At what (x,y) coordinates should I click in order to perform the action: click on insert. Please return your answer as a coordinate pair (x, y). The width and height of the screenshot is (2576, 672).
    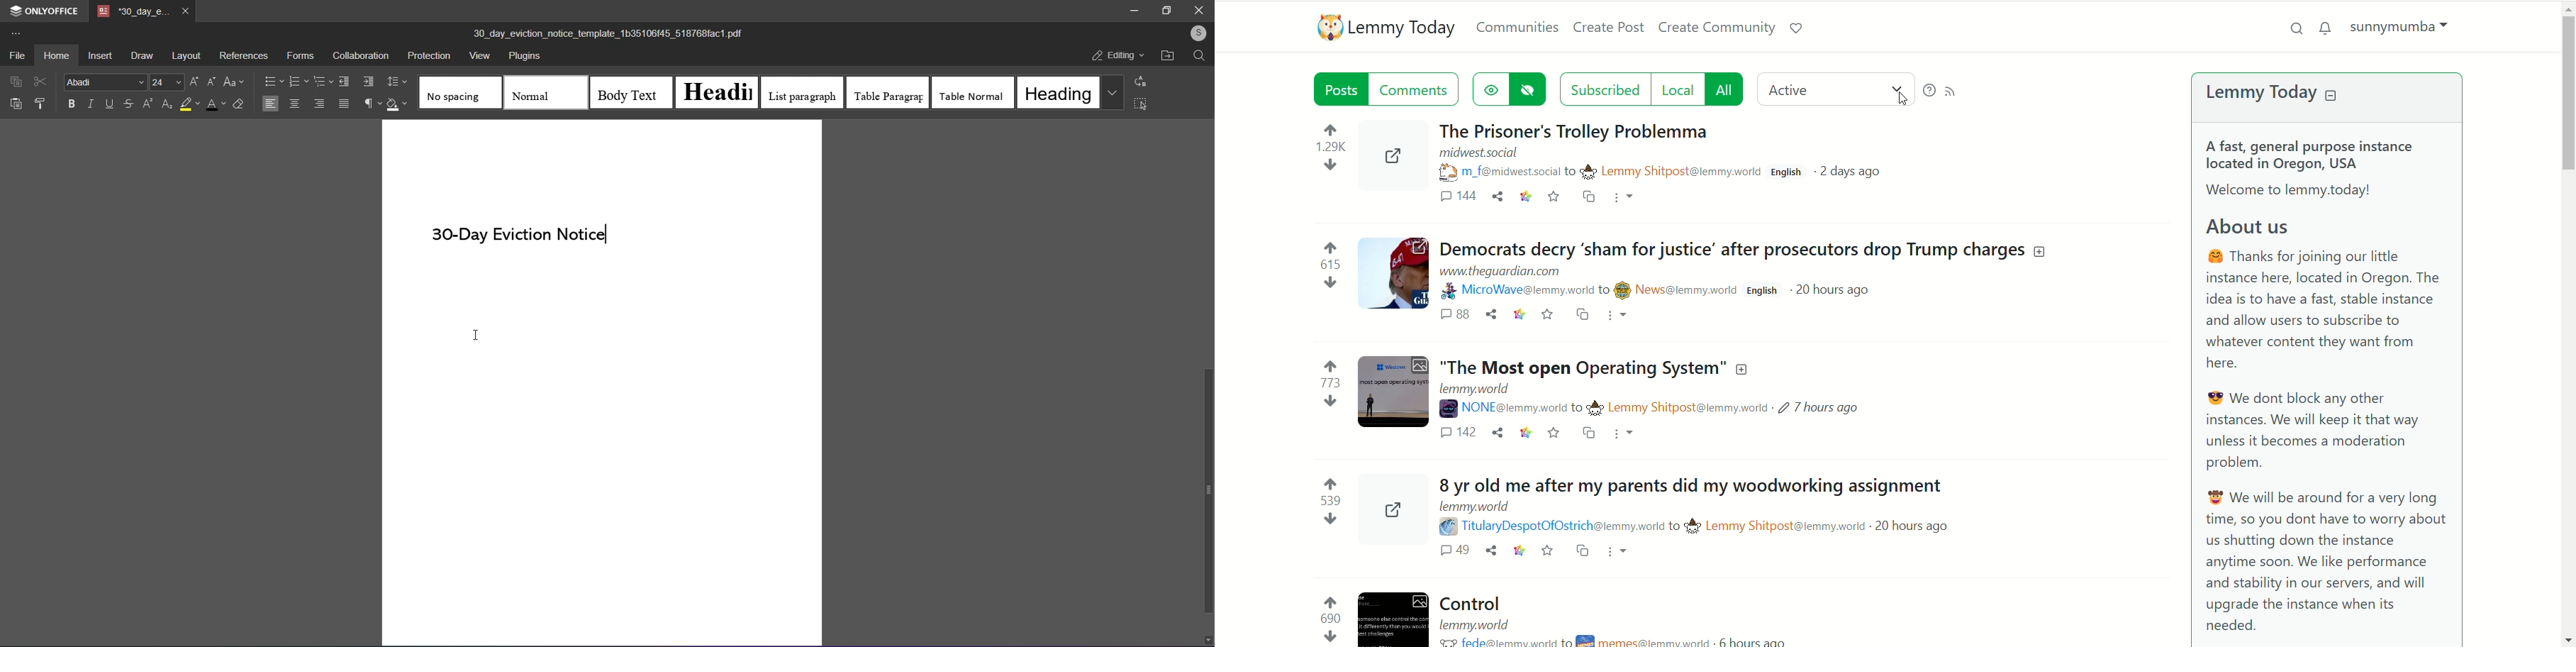
    Looking at the image, I should click on (100, 54).